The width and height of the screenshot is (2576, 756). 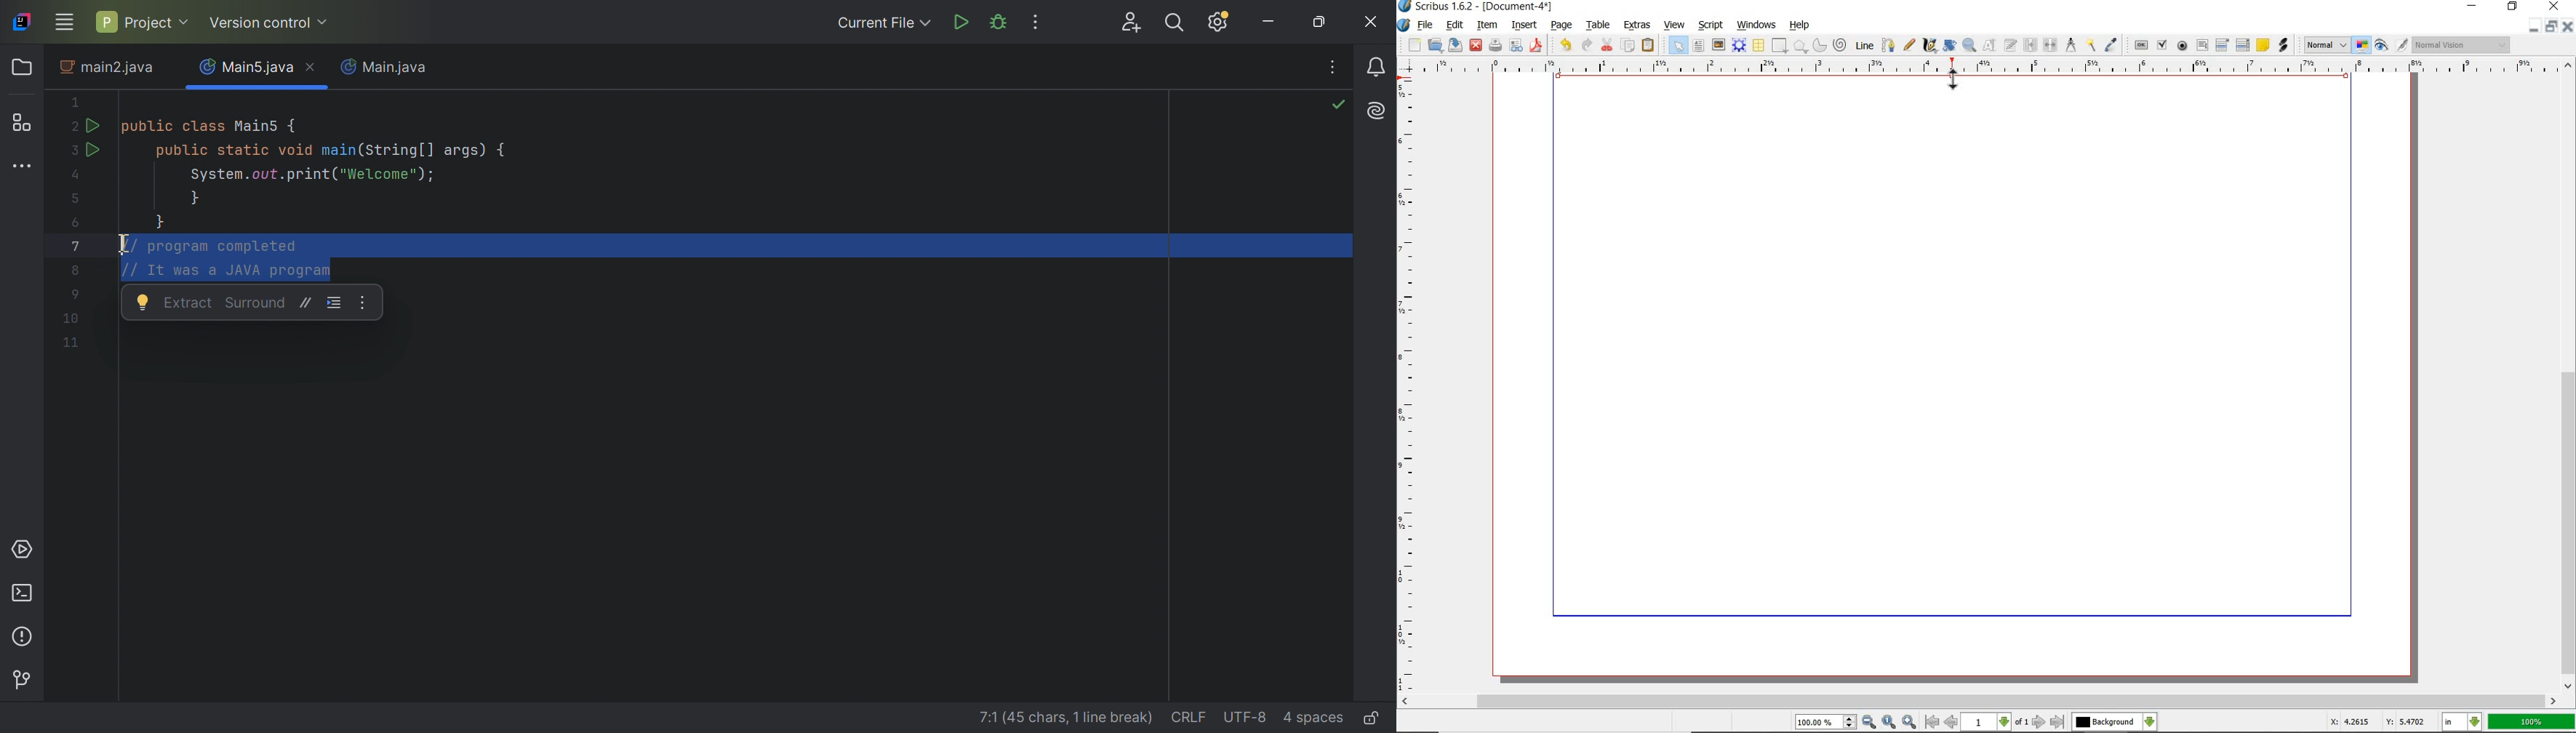 I want to click on paste, so click(x=1648, y=46).